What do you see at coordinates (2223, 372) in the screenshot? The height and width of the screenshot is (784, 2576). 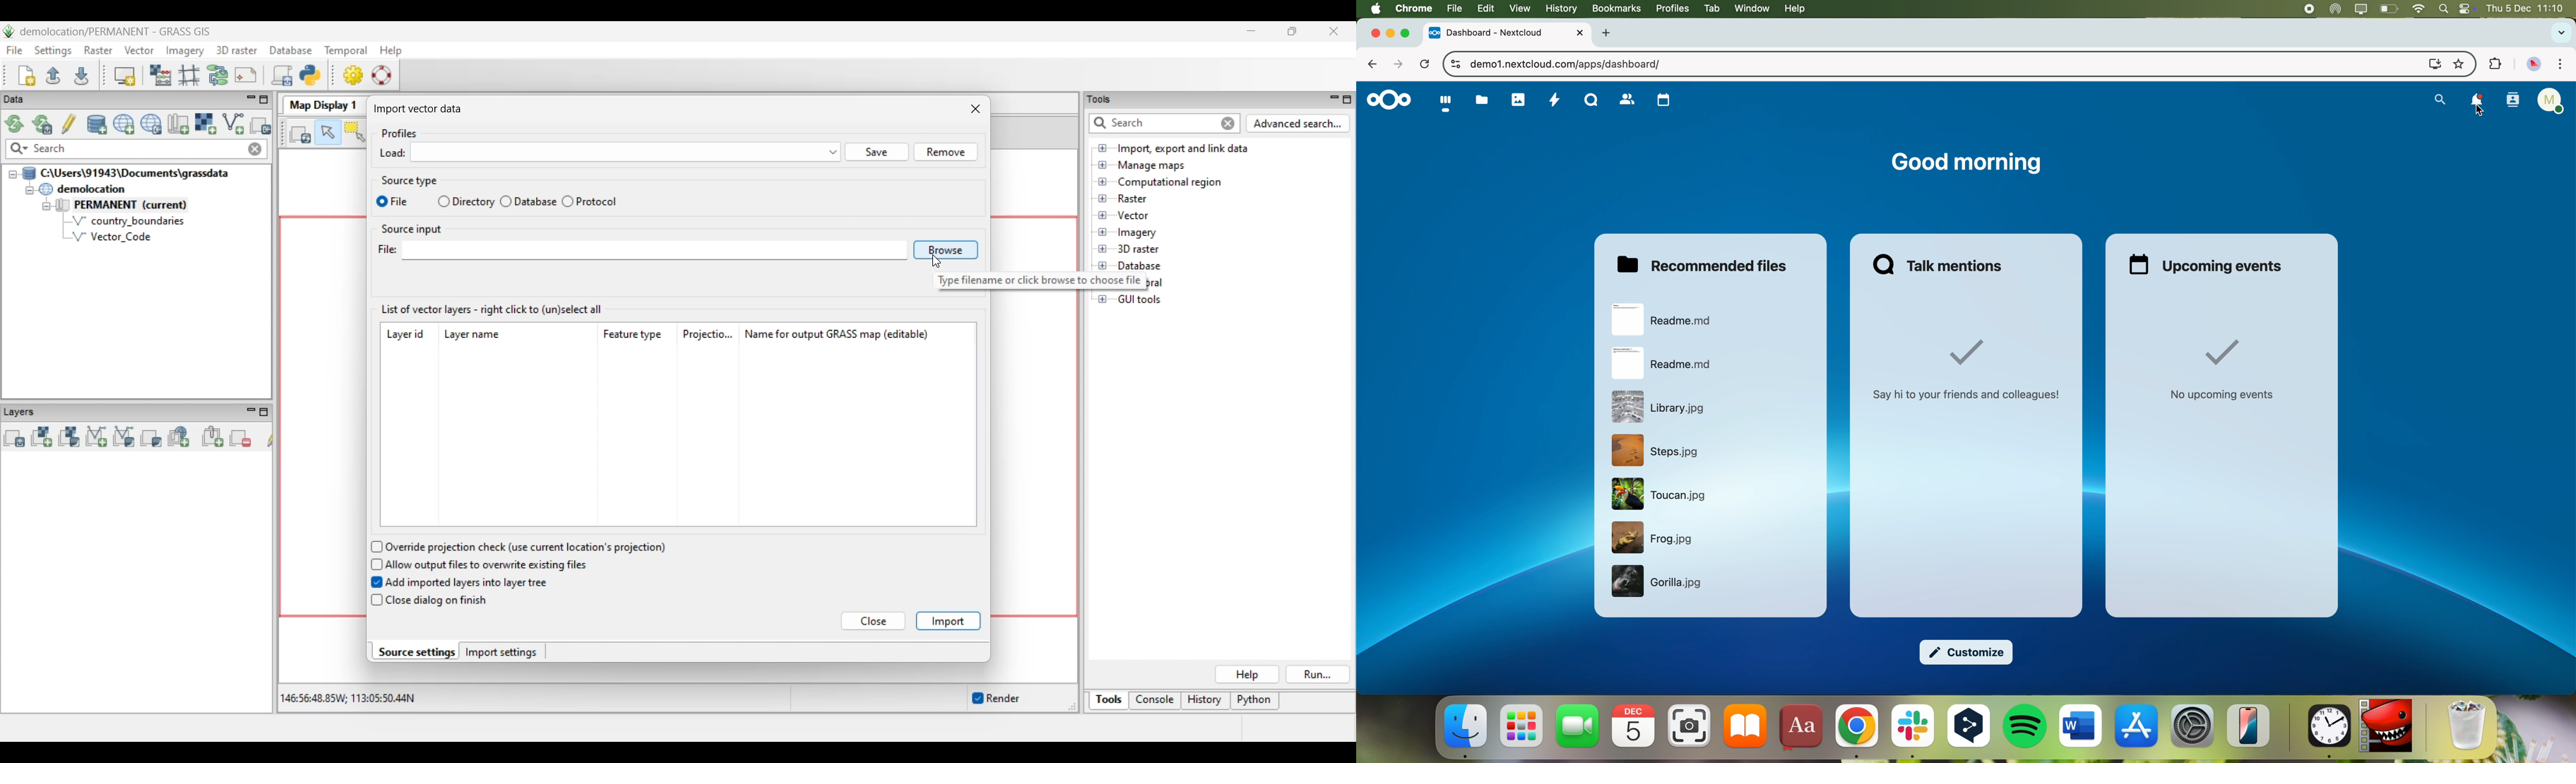 I see `no upcoming events` at bounding box center [2223, 372].